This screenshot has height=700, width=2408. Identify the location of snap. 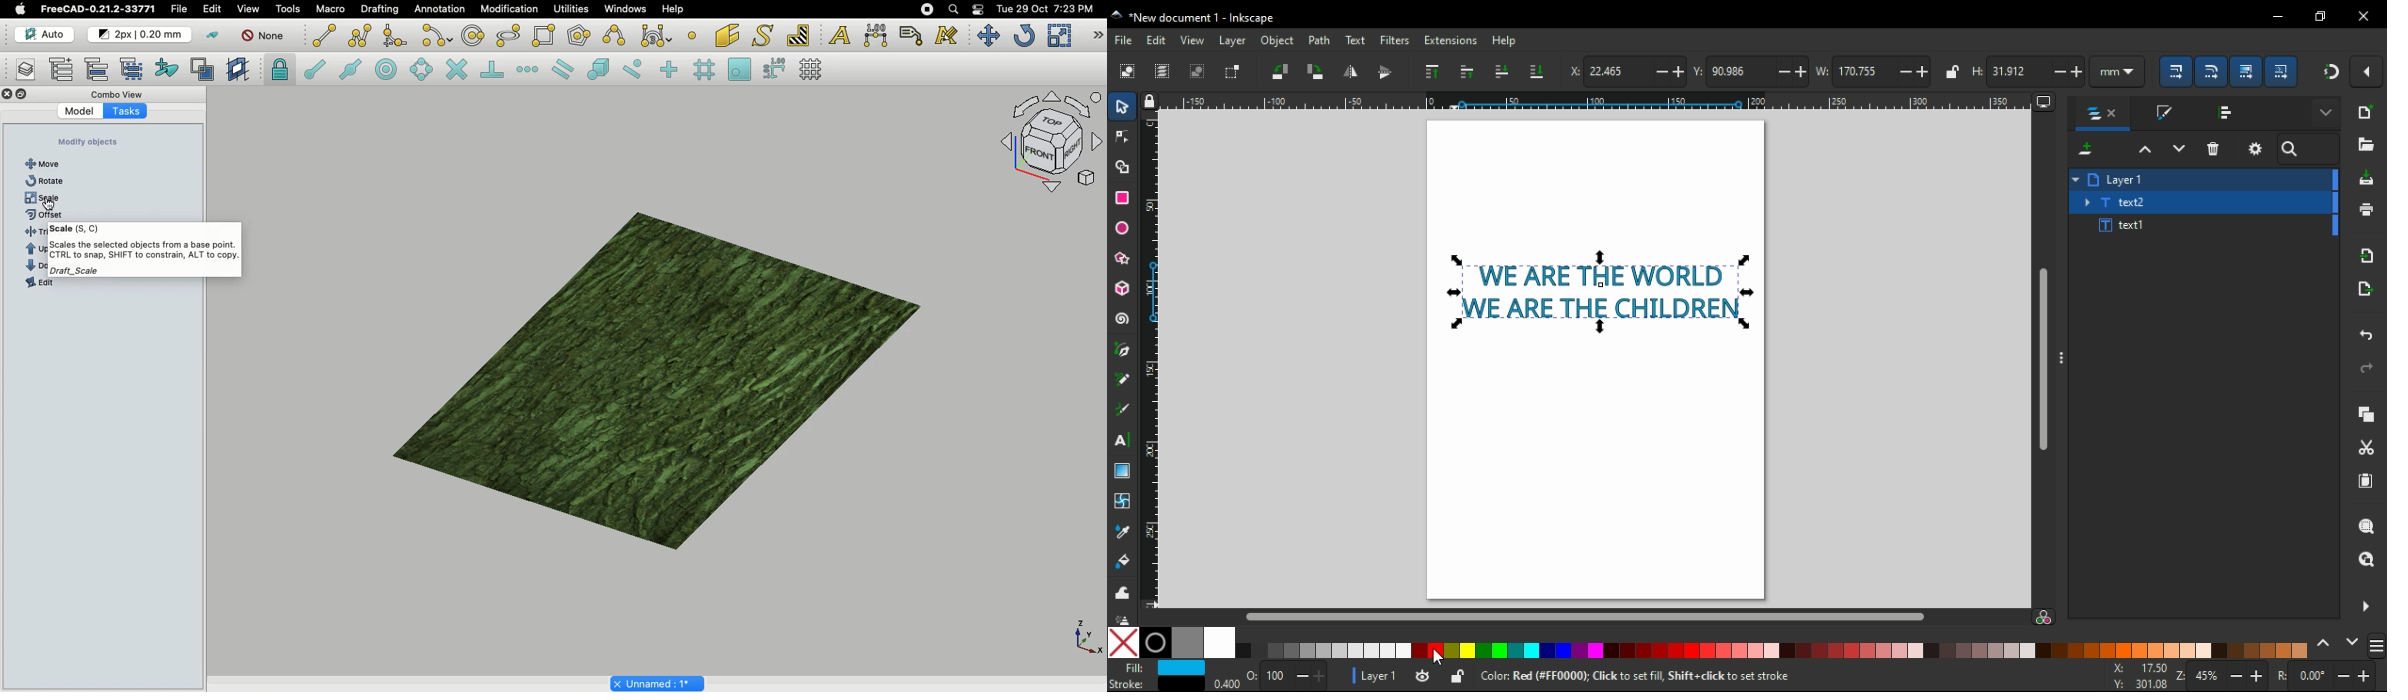
(2328, 73).